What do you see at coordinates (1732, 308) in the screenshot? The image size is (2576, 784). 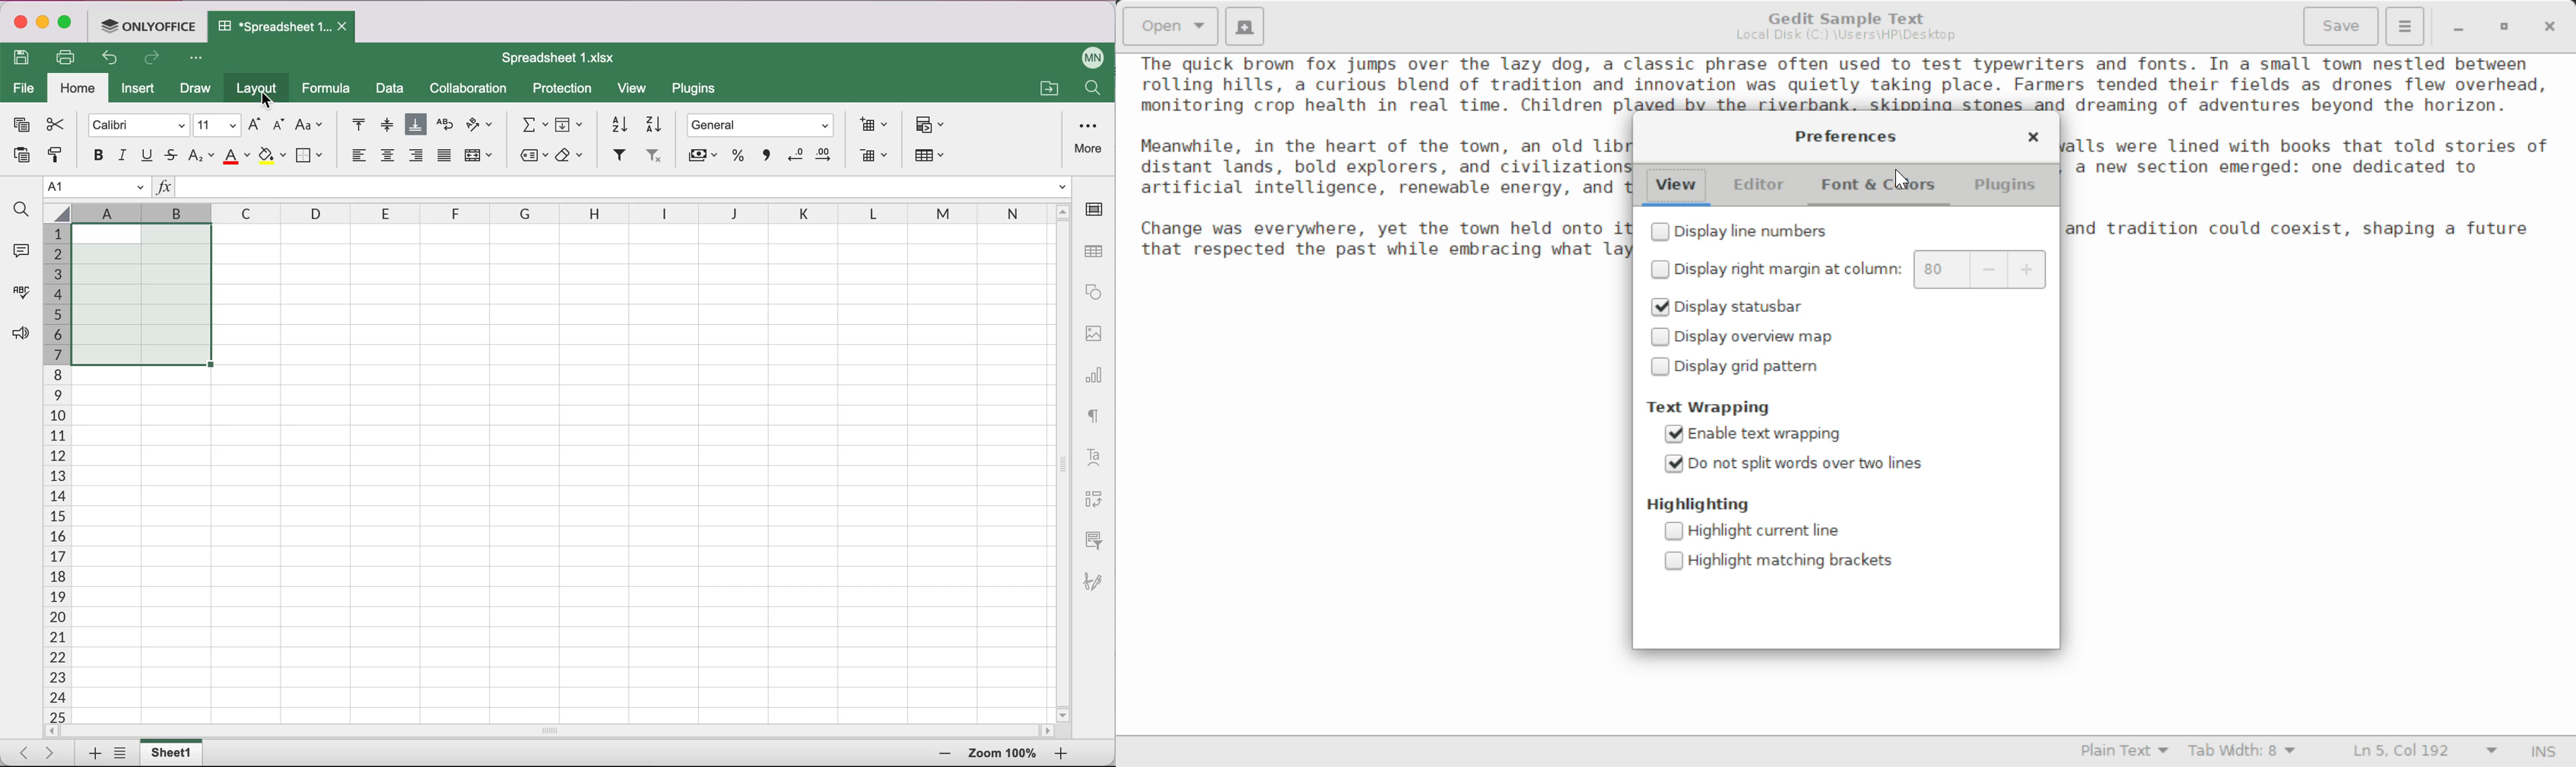 I see `Display statusbar` at bounding box center [1732, 308].